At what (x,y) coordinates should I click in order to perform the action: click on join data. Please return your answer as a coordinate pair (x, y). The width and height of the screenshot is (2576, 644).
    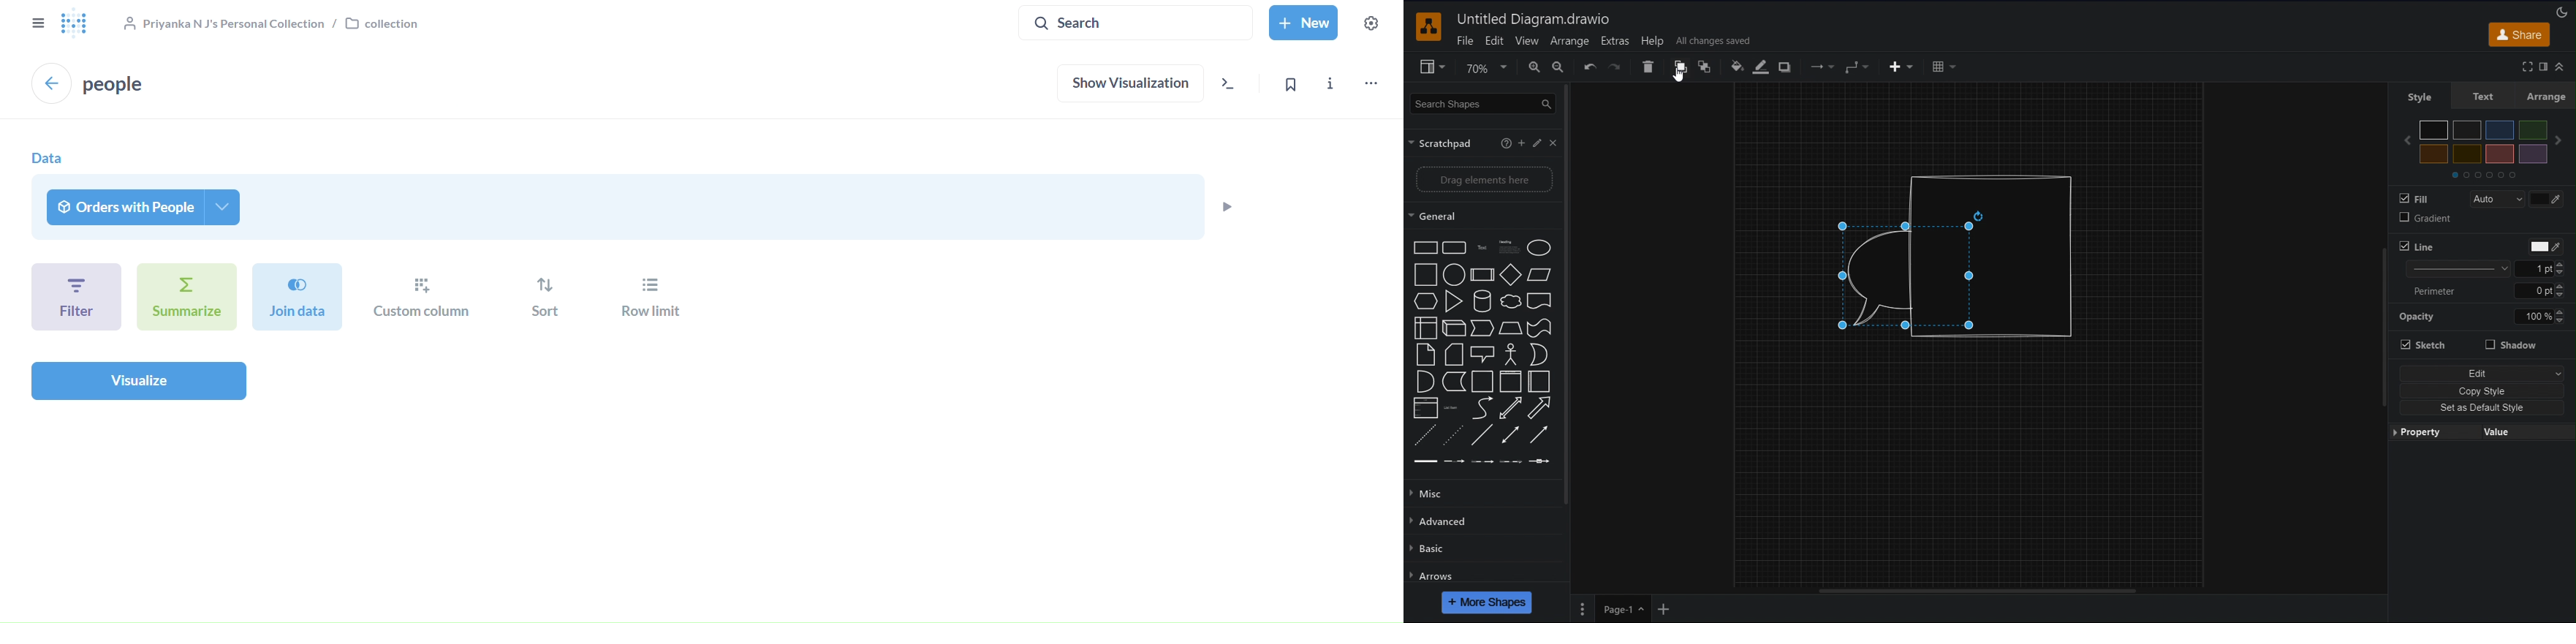
    Looking at the image, I should click on (298, 295).